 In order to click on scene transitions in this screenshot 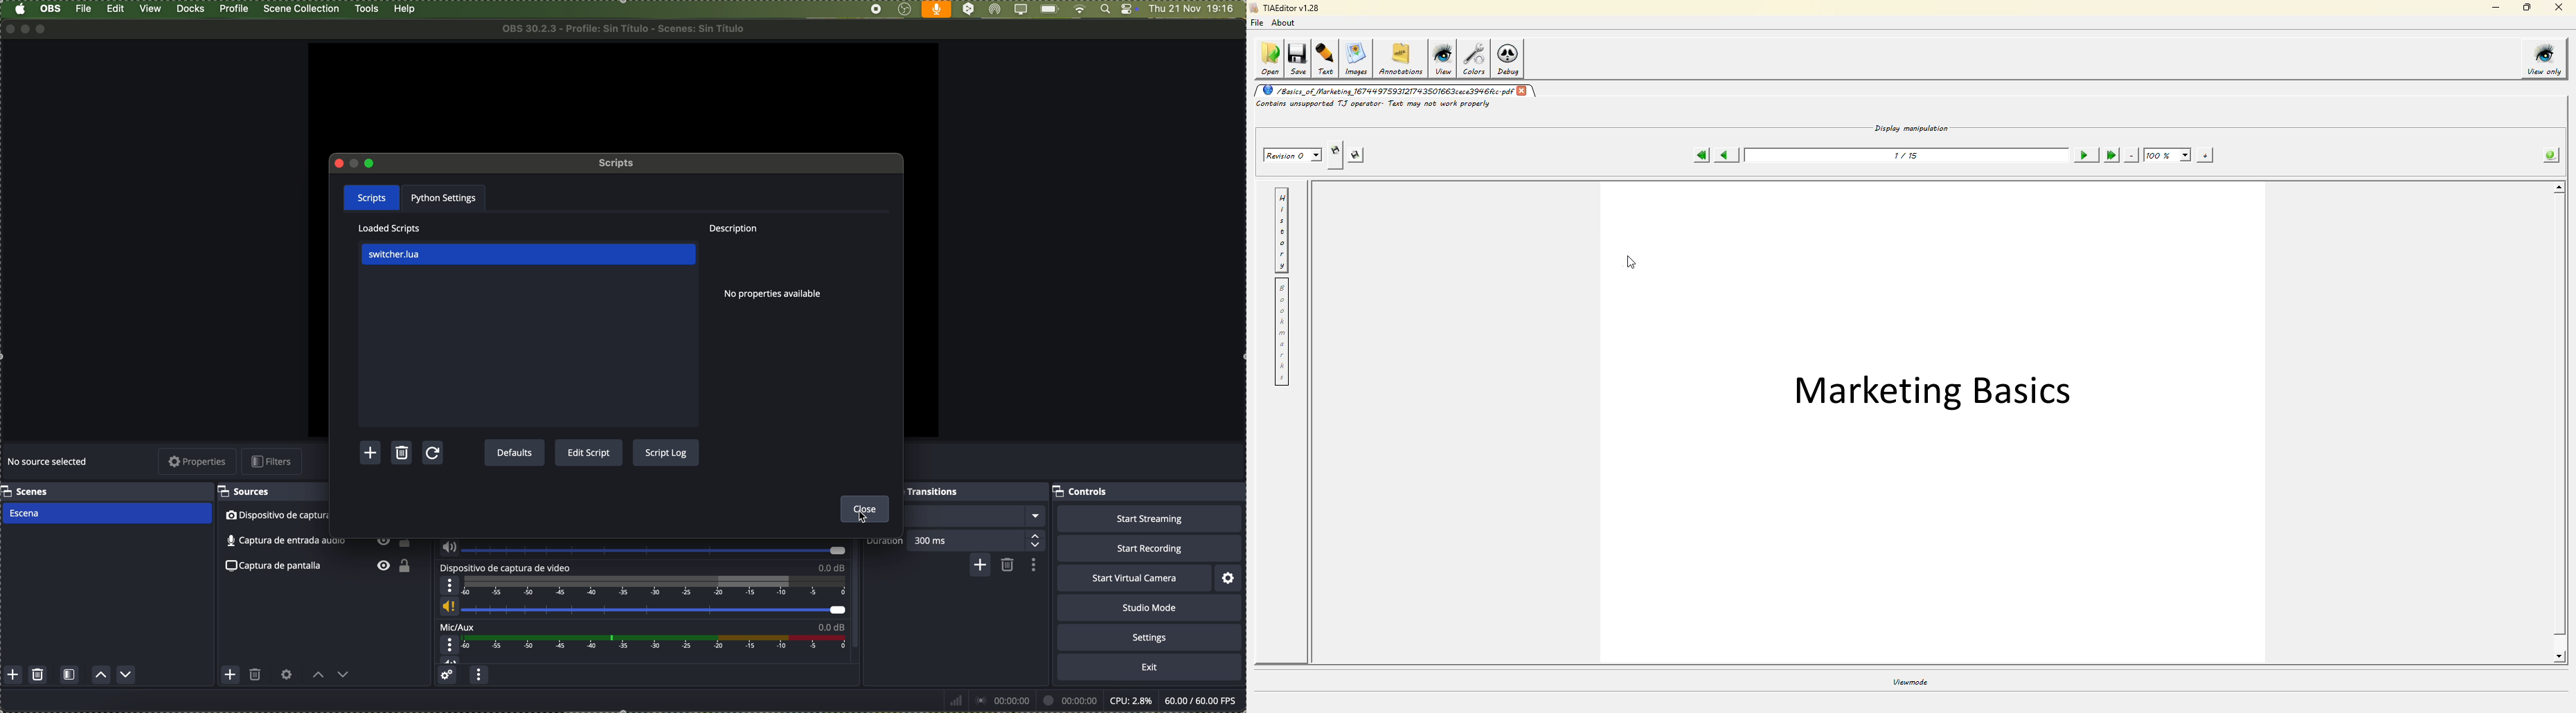, I will do `click(933, 491)`.